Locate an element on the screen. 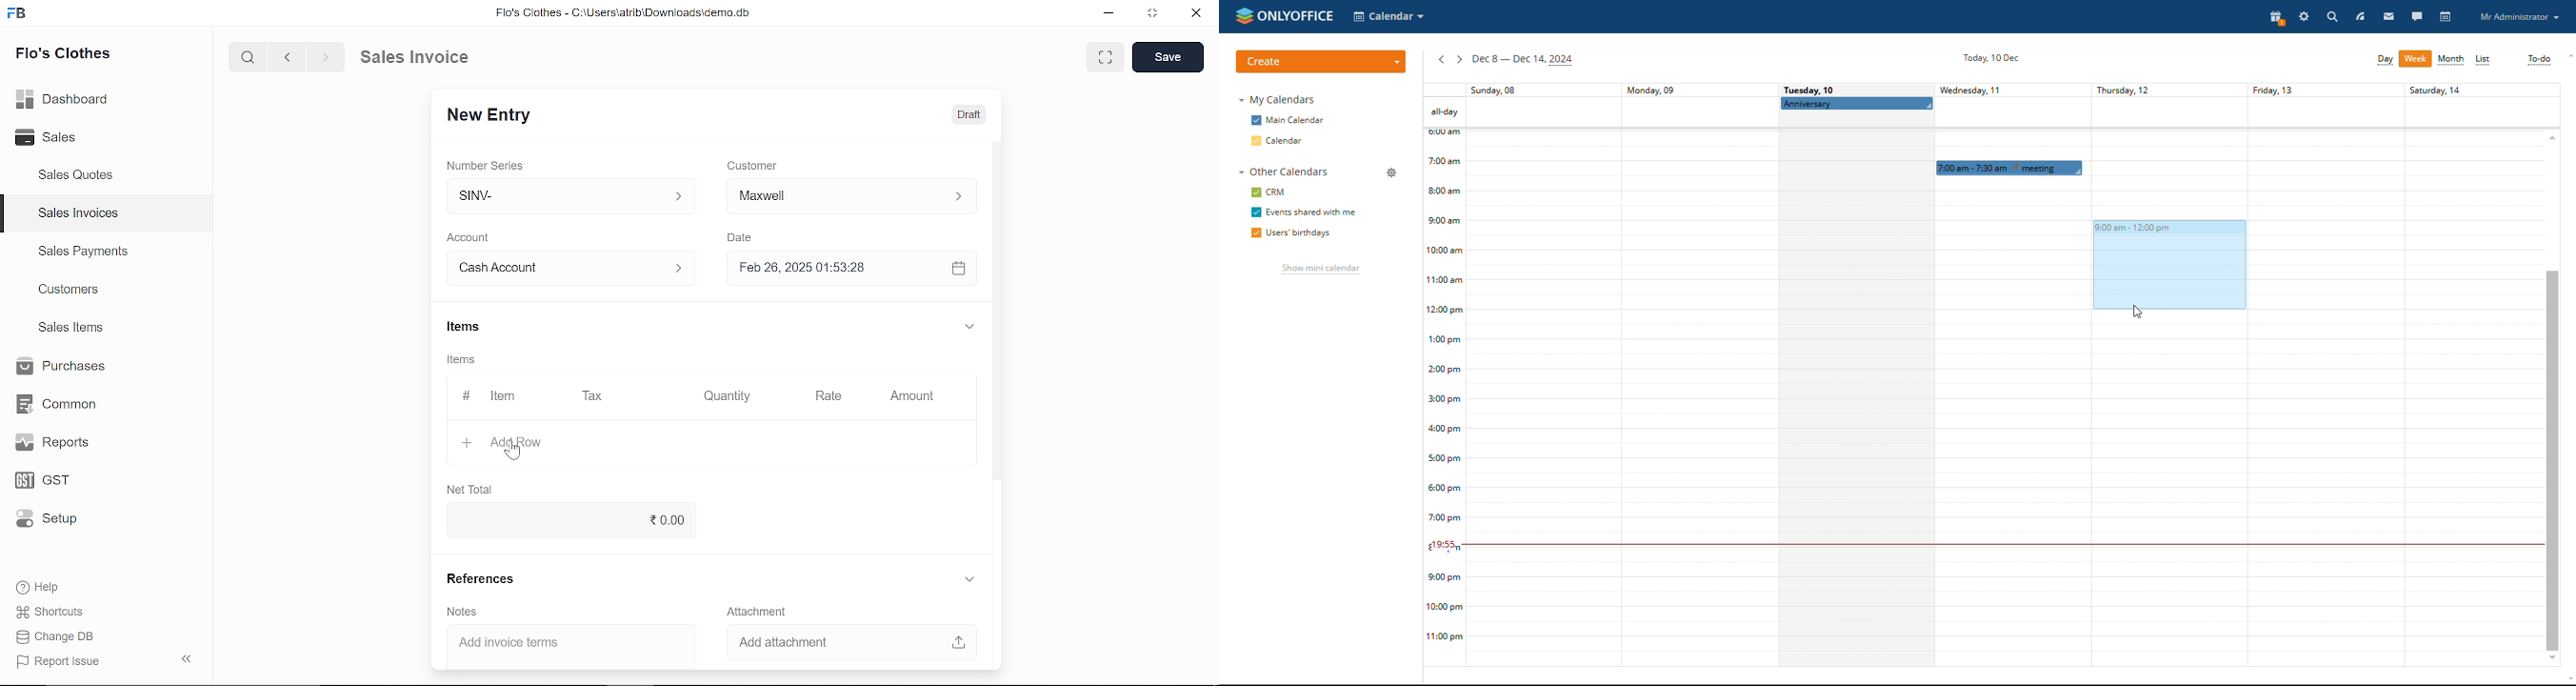  Common is located at coordinates (59, 404).